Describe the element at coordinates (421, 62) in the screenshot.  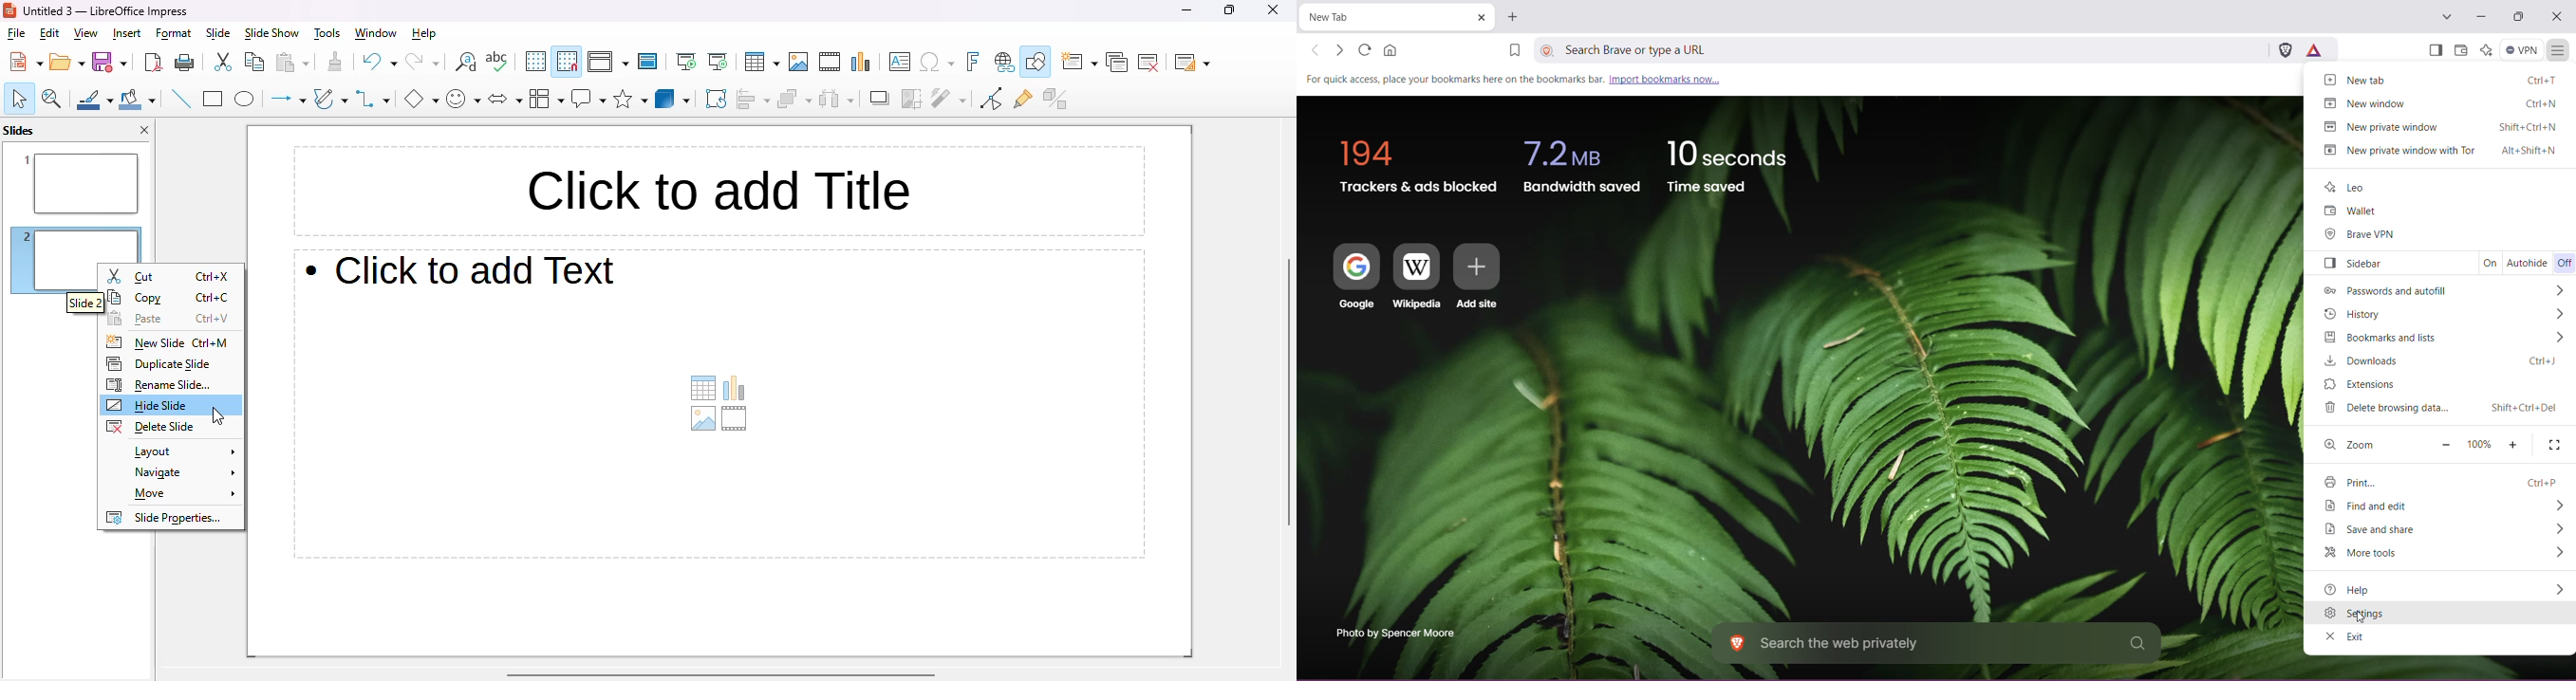
I see `redo` at that location.